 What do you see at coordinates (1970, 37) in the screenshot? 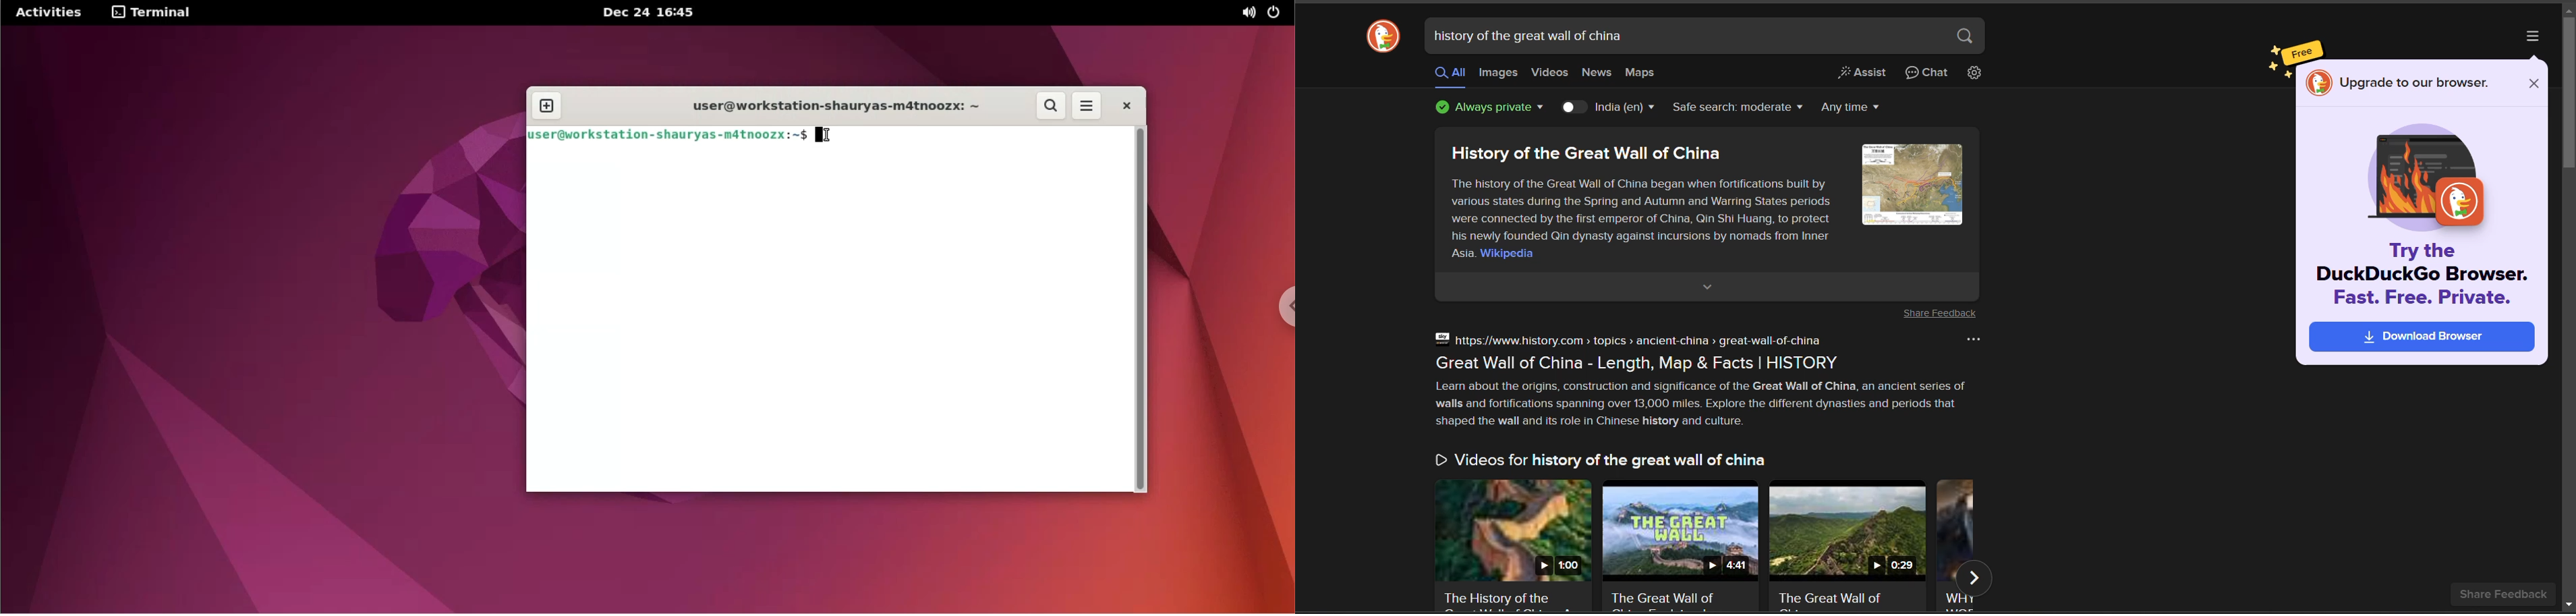
I see `search button` at bounding box center [1970, 37].